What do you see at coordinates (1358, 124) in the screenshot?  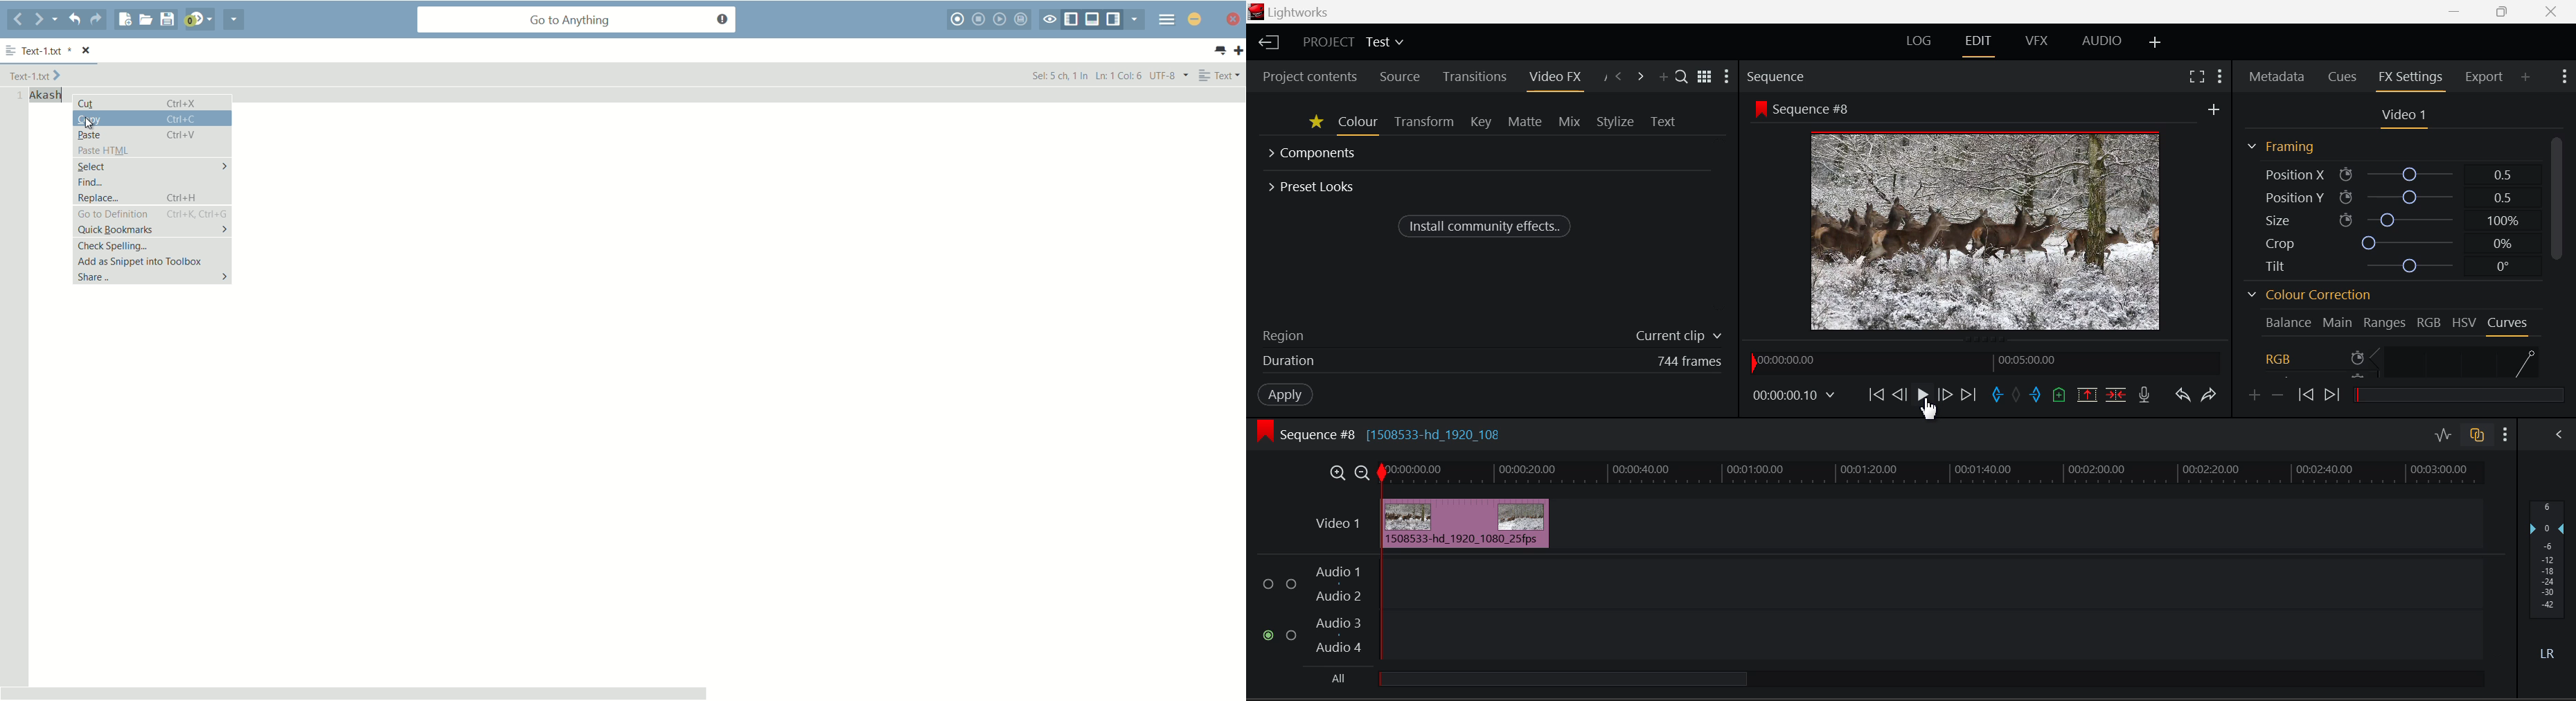 I see `Colour` at bounding box center [1358, 124].